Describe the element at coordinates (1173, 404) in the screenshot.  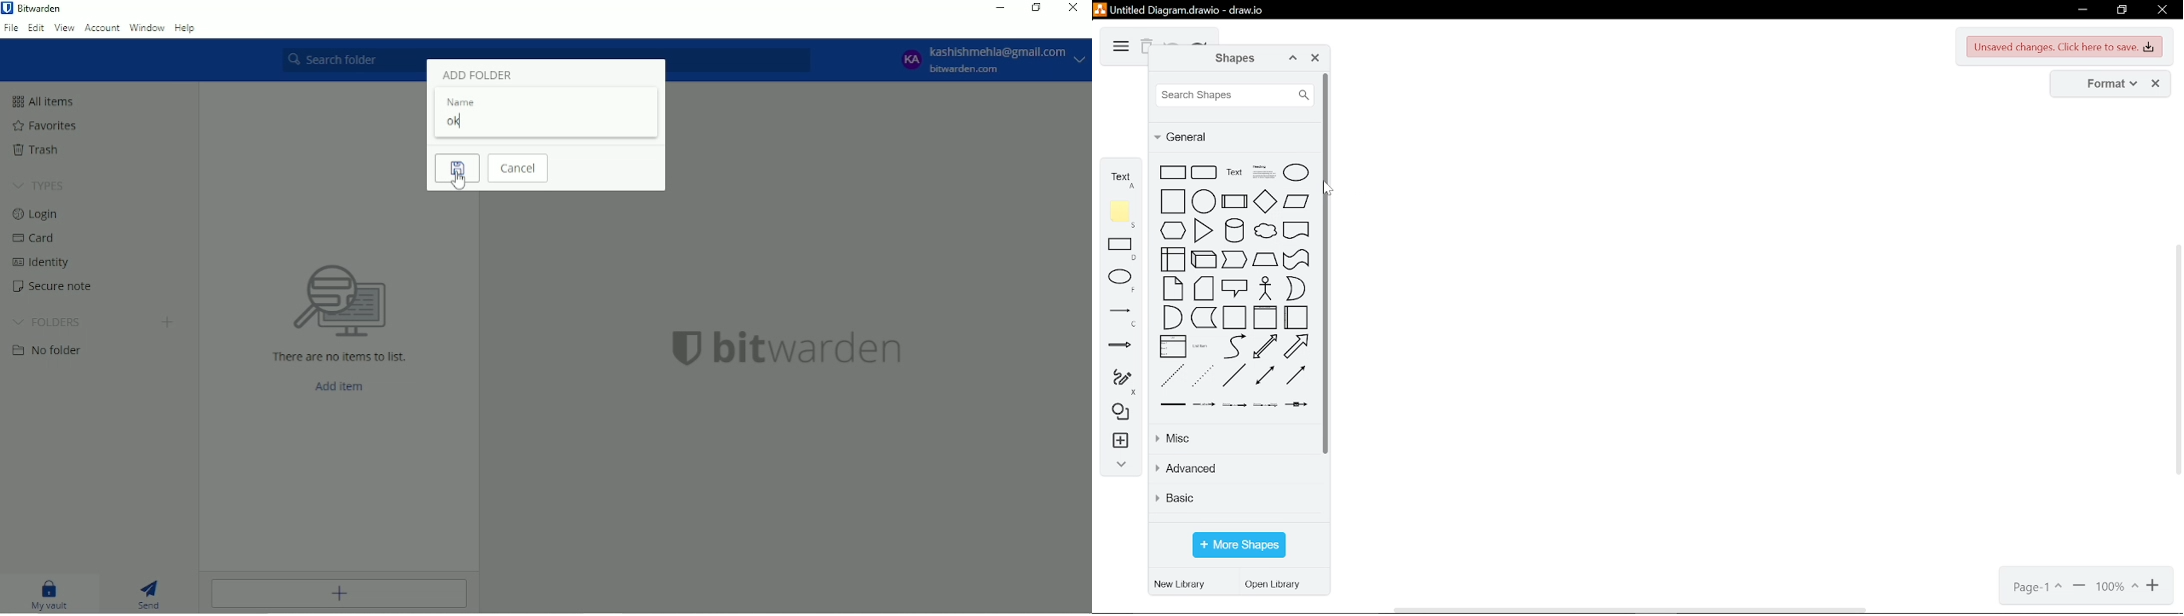
I see `link` at that location.